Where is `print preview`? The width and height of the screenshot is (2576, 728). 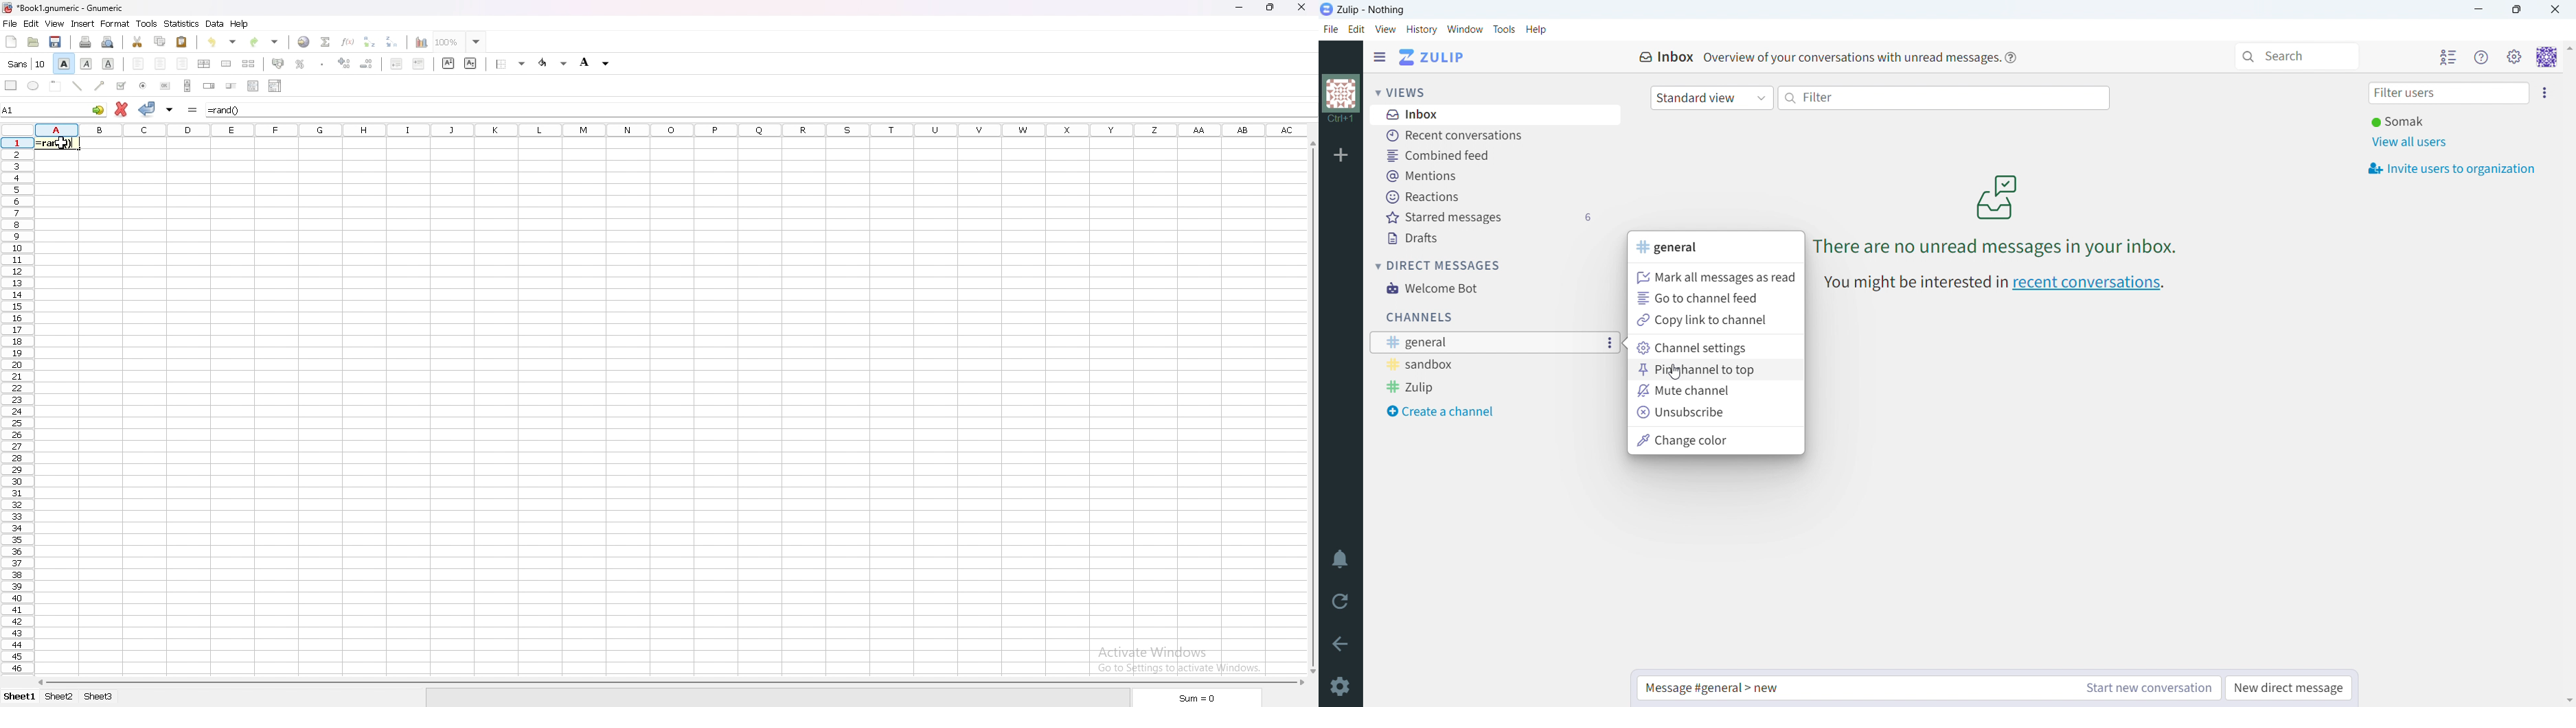 print preview is located at coordinates (109, 42).